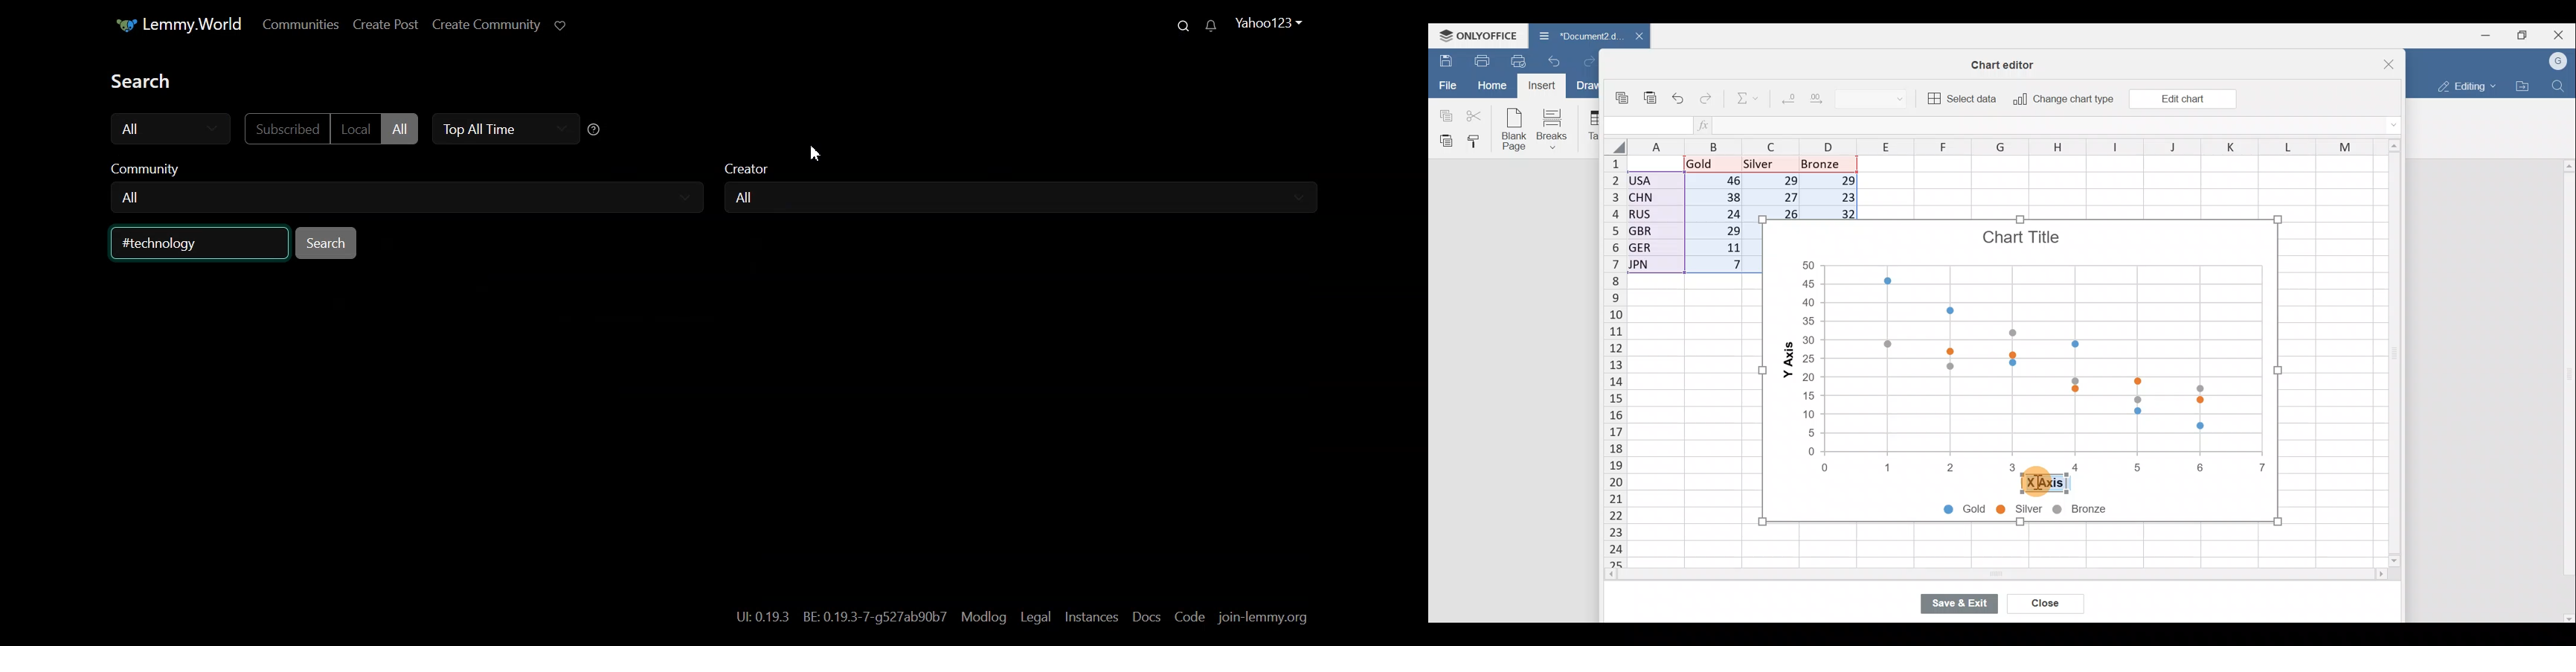 This screenshot has height=672, width=2576. Describe the element at coordinates (841, 617) in the screenshot. I see `Hyperlink` at that location.